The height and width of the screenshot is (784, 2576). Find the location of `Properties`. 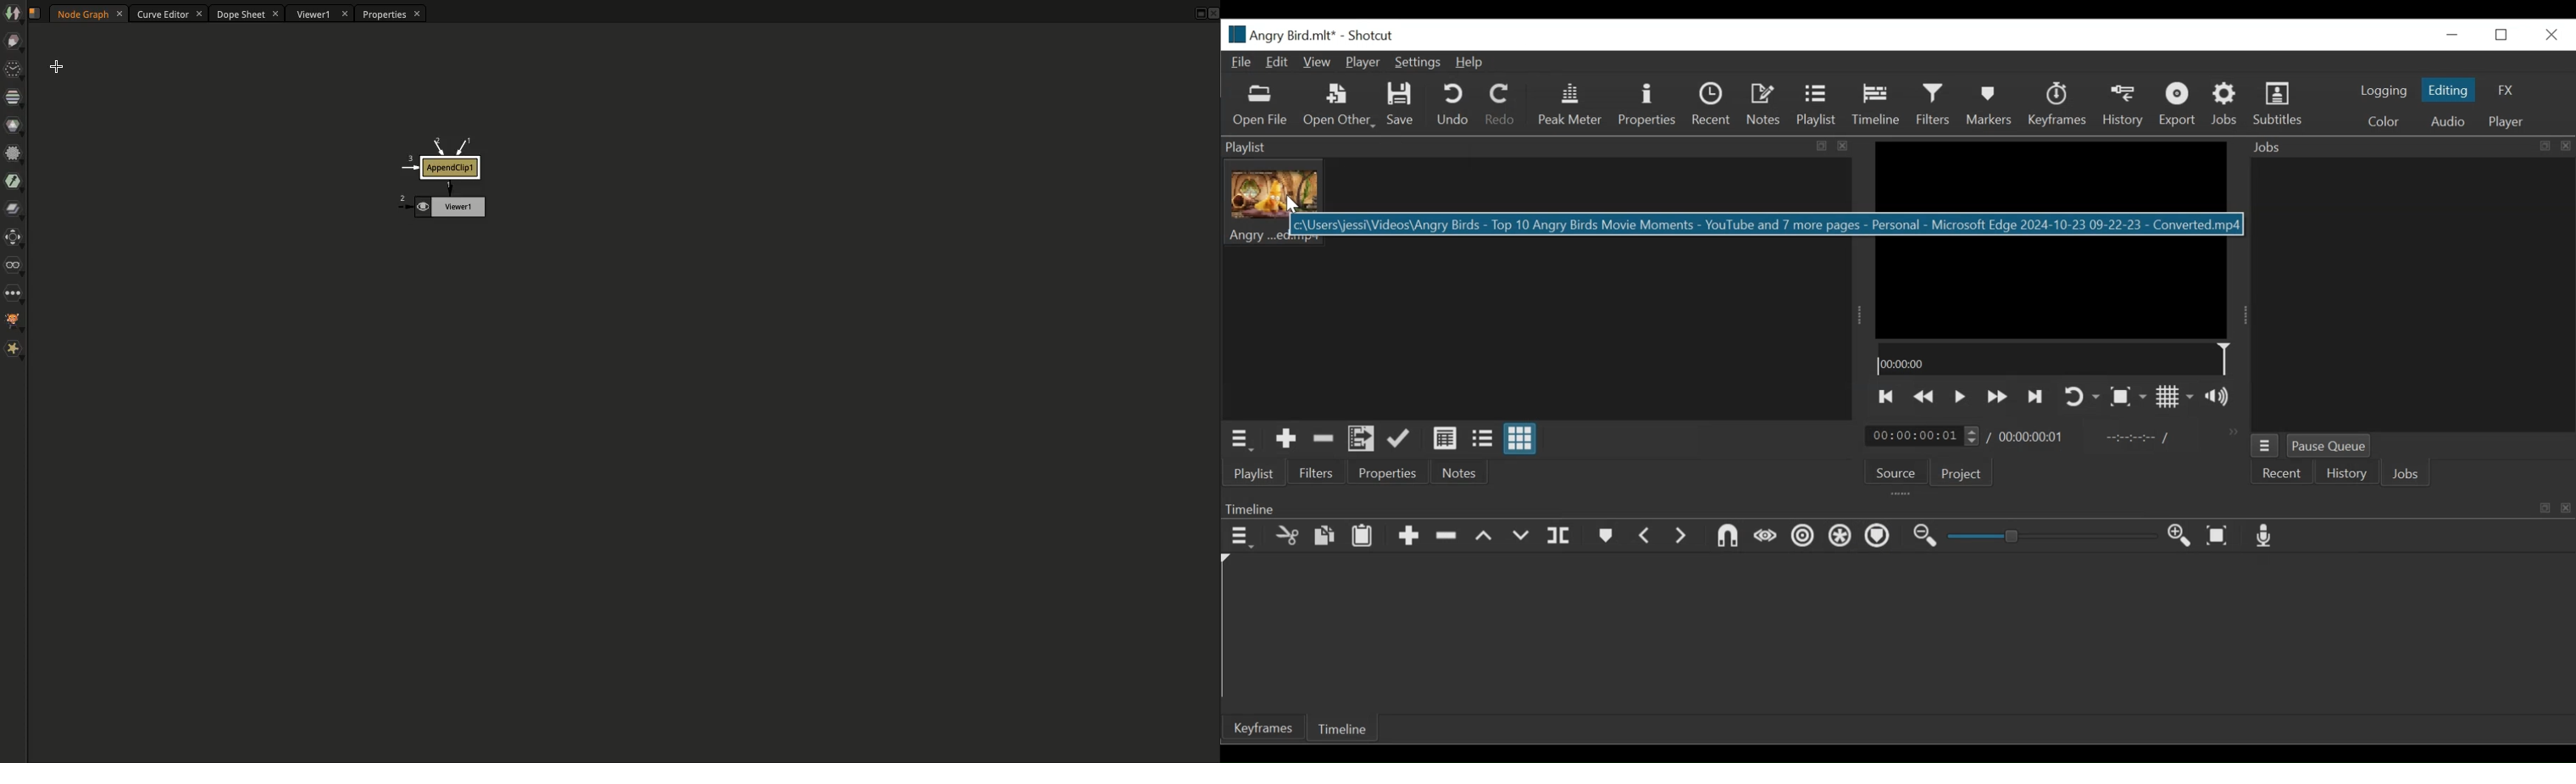

Properties is located at coordinates (1386, 474).